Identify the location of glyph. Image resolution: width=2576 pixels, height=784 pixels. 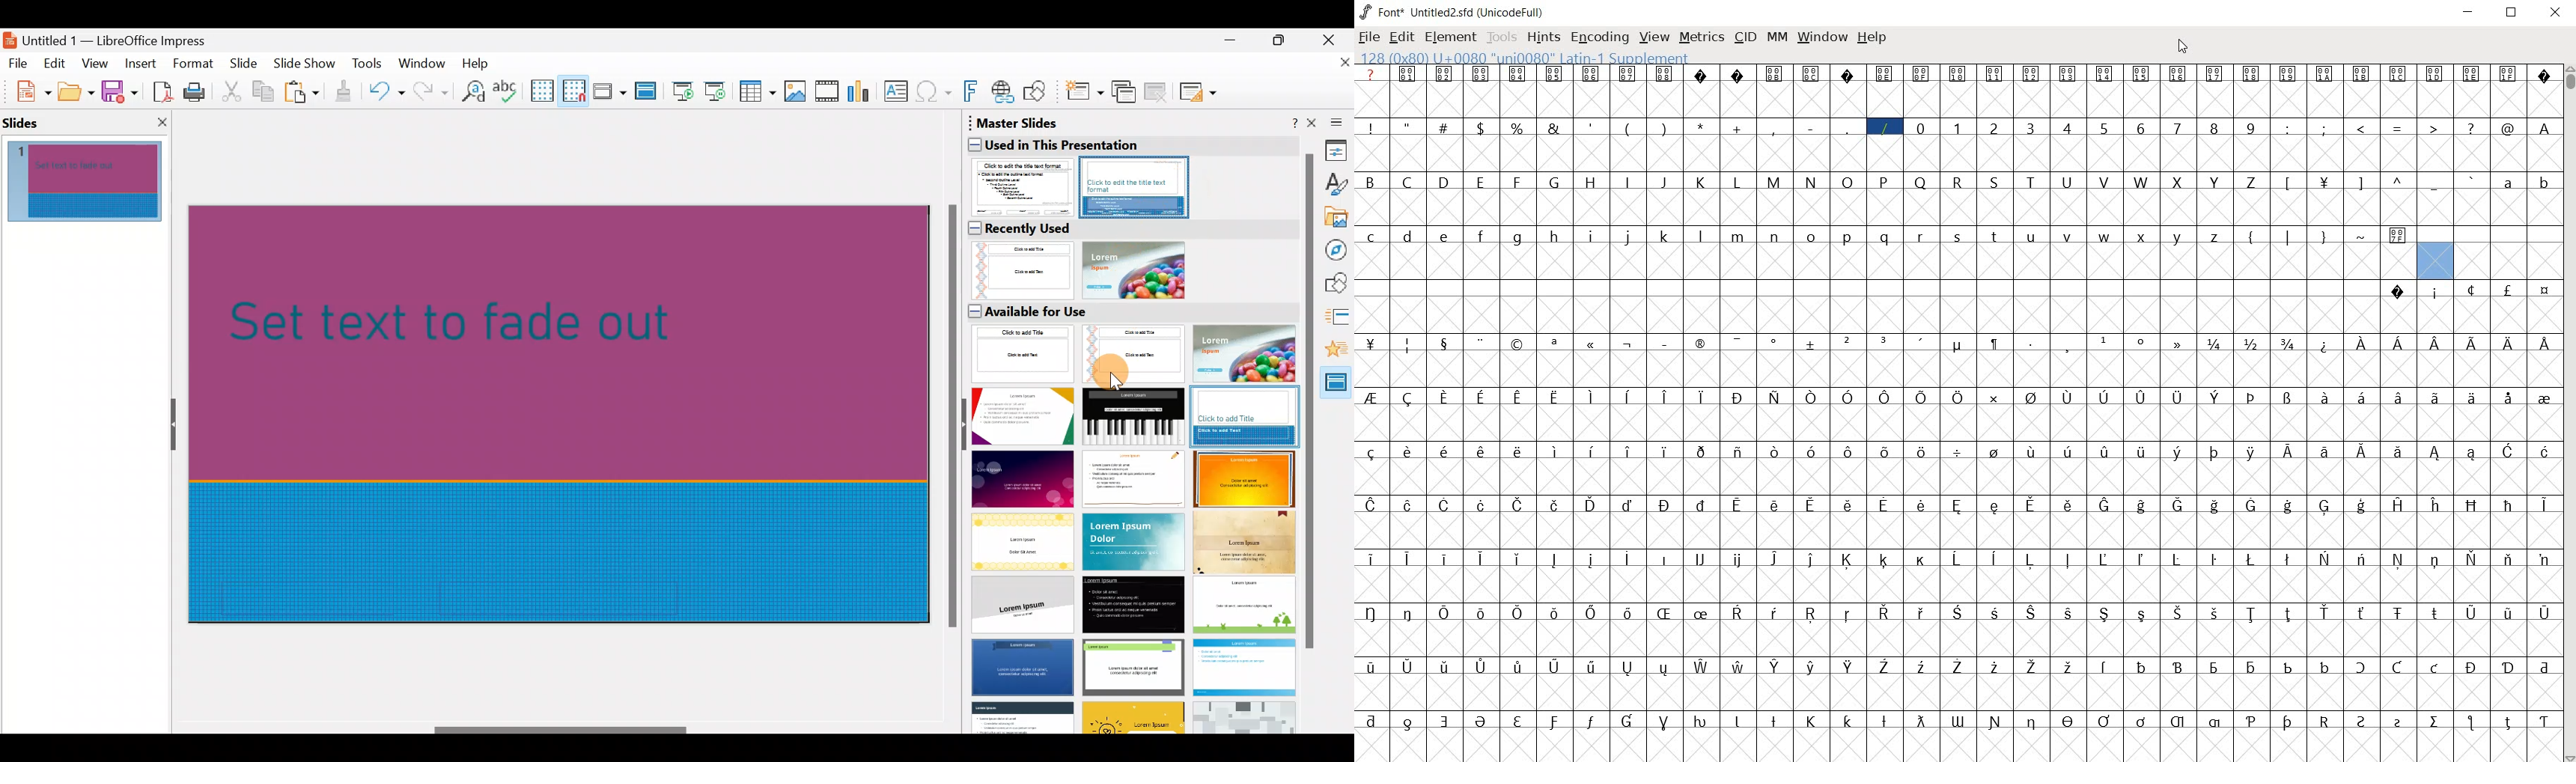
(2471, 397).